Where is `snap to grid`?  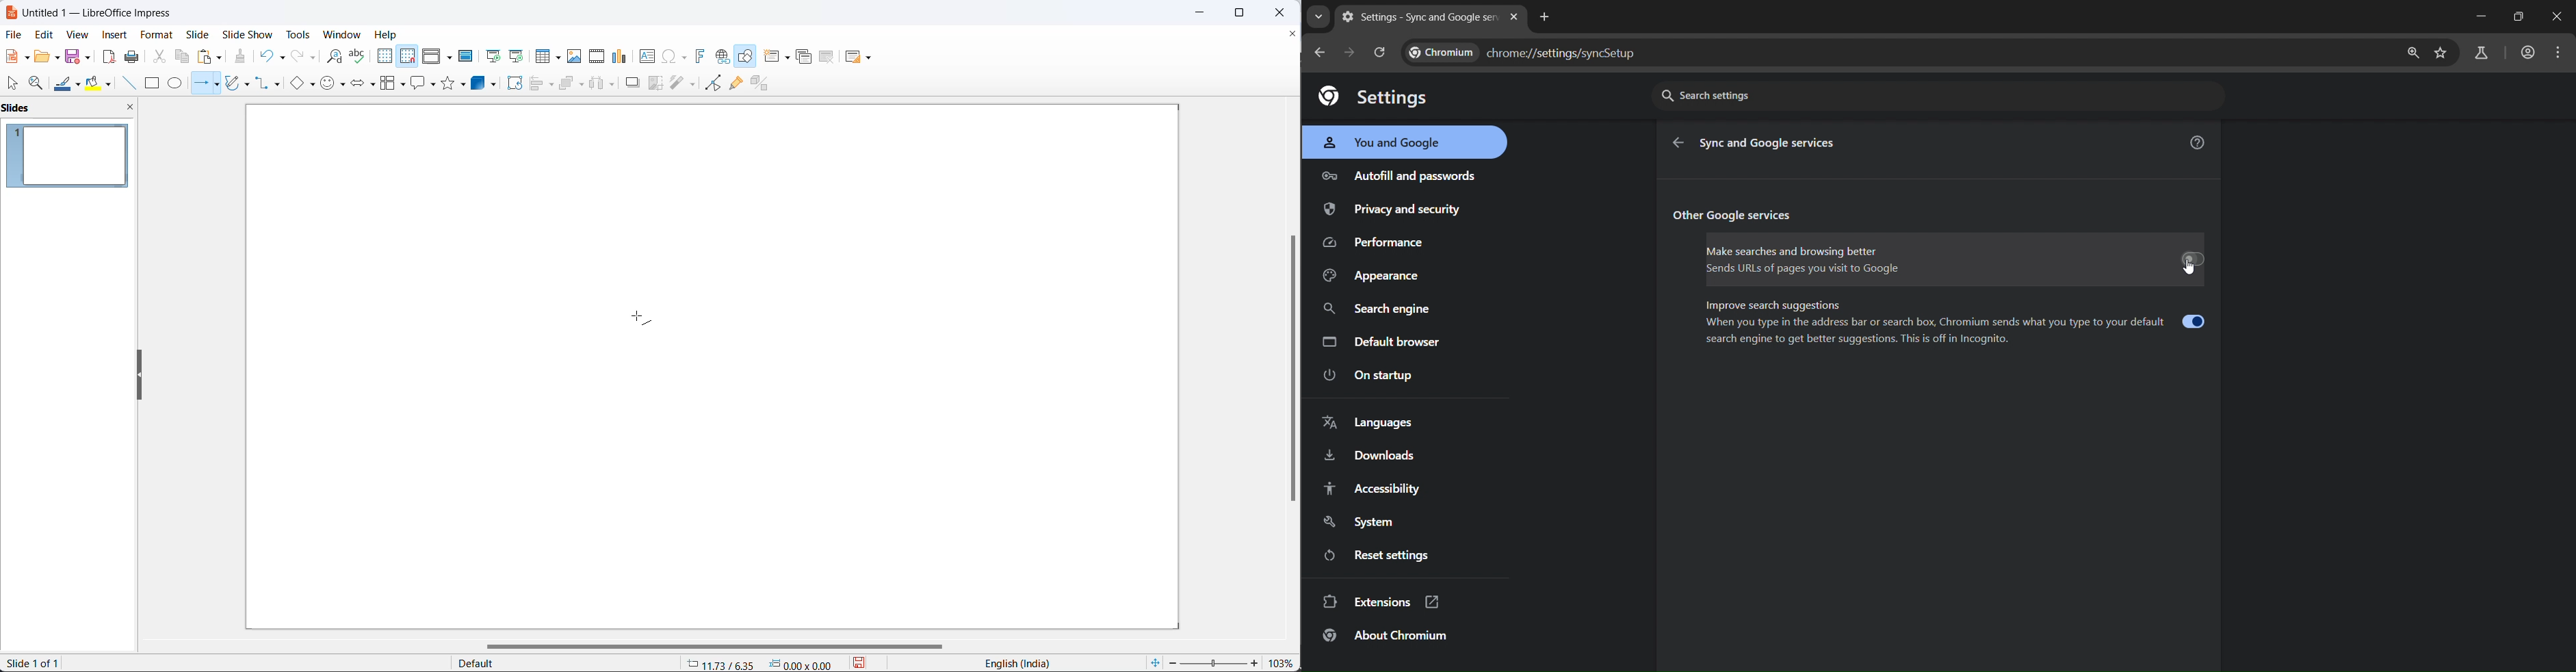 snap to grid is located at coordinates (406, 55).